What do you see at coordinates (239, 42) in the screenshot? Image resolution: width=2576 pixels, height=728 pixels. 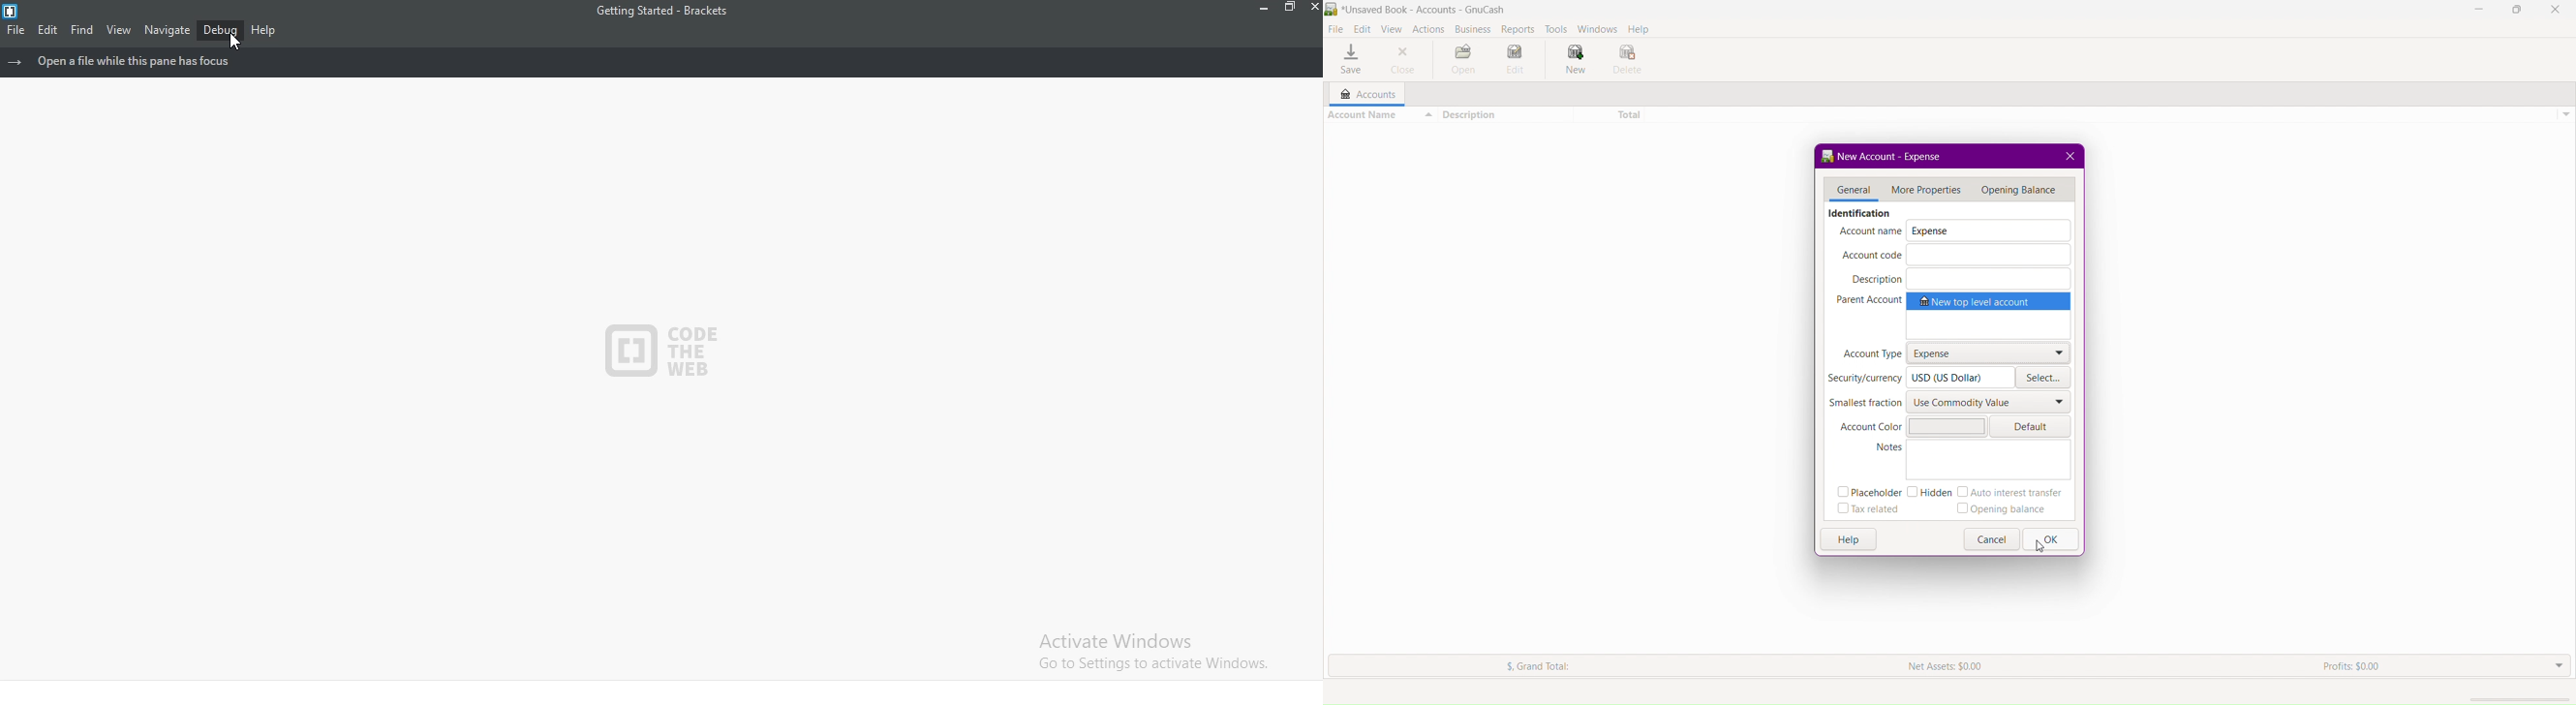 I see `cursor` at bounding box center [239, 42].